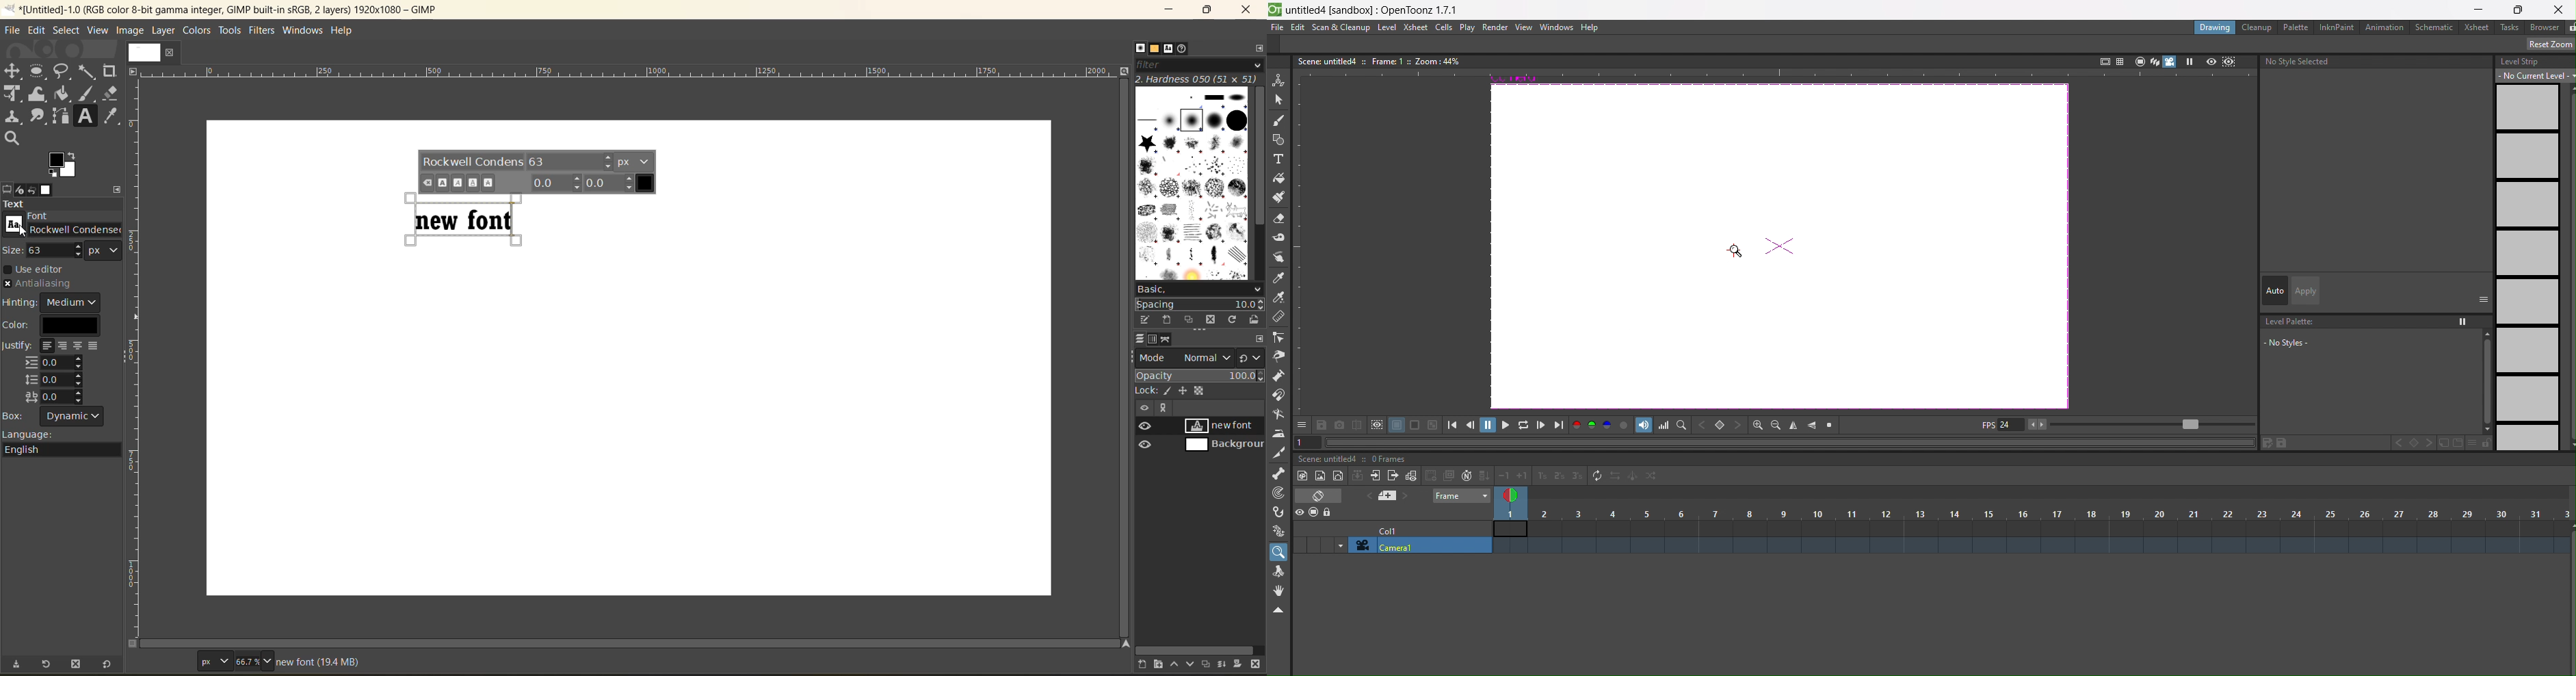 This screenshot has height=700, width=2576. Describe the element at coordinates (98, 29) in the screenshot. I see `view` at that location.